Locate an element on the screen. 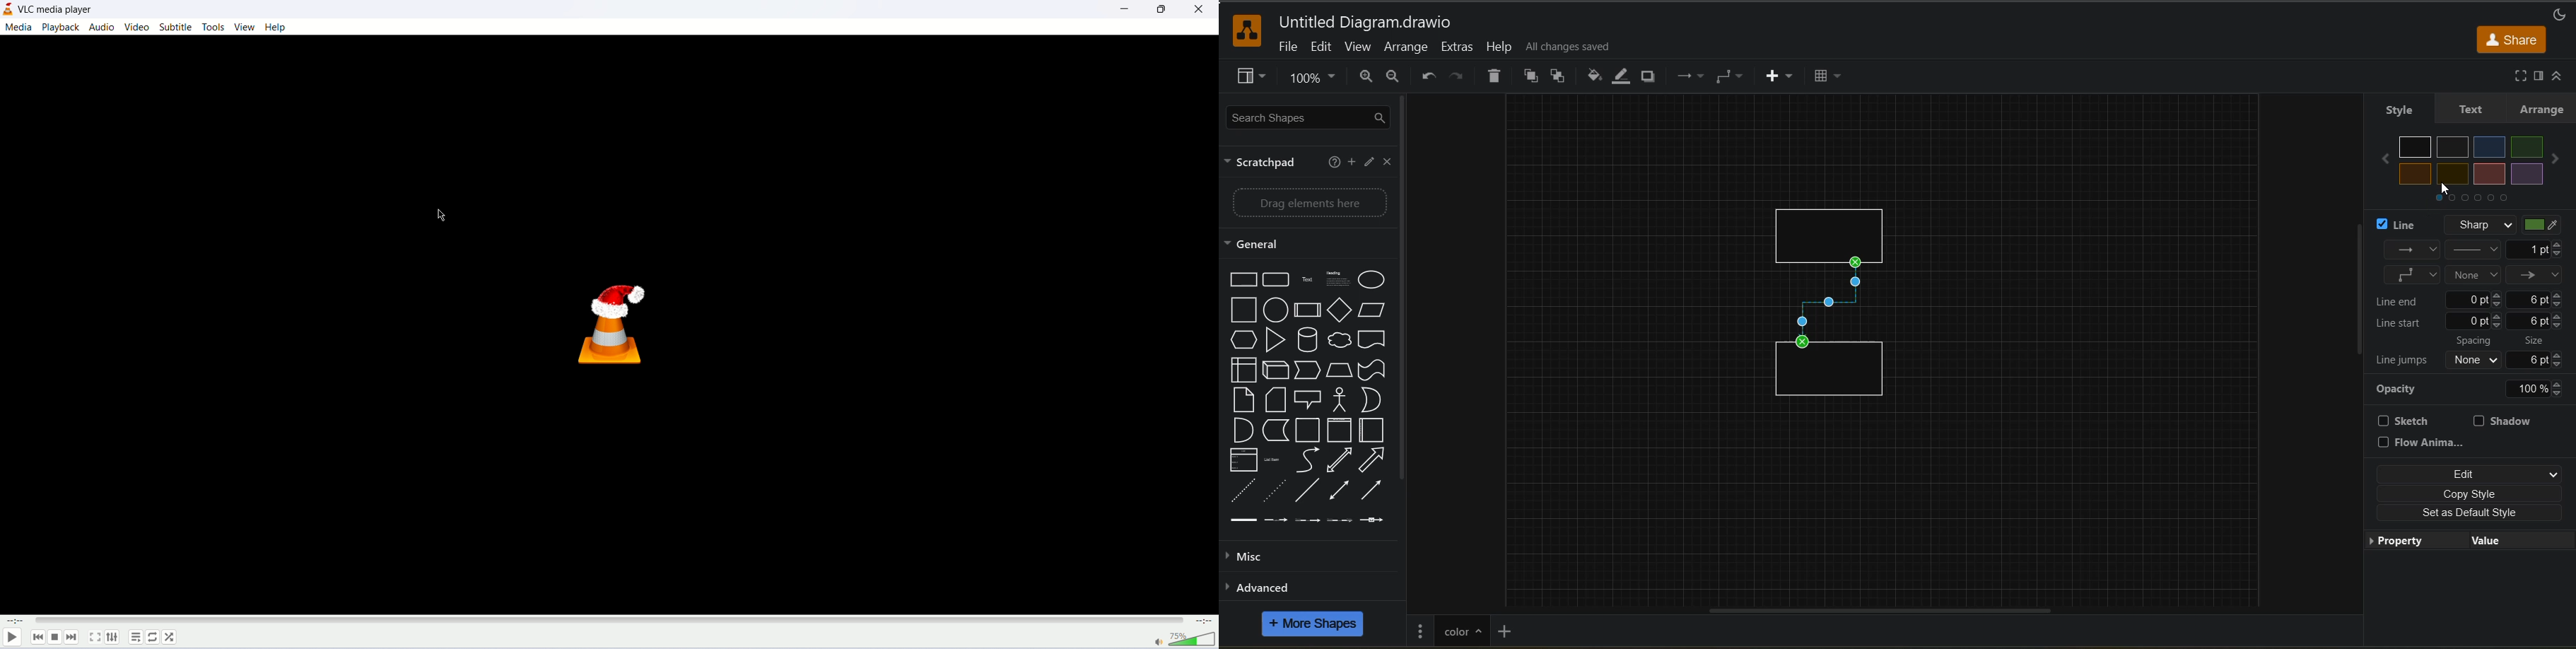 The width and height of the screenshot is (2576, 672). sketch is located at coordinates (2410, 421).